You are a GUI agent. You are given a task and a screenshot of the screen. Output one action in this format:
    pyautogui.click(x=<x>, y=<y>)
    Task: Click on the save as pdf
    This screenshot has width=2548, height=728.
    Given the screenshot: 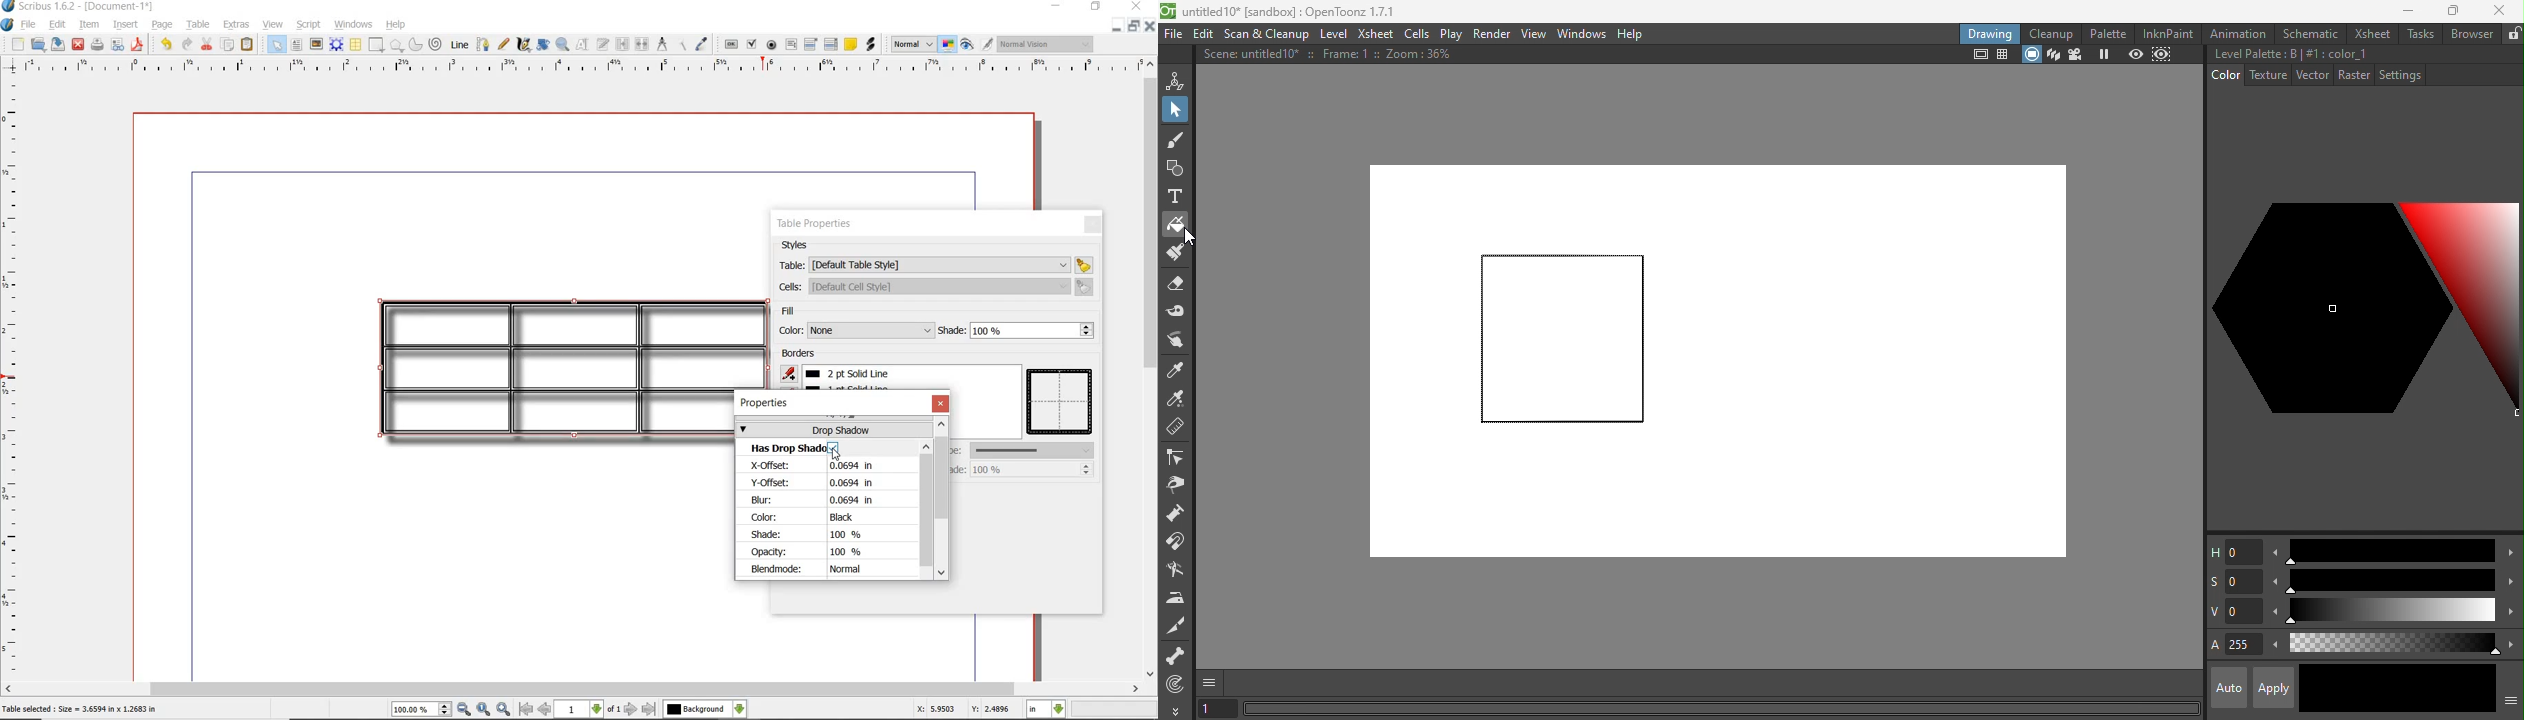 What is the action you would take?
    pyautogui.click(x=139, y=46)
    